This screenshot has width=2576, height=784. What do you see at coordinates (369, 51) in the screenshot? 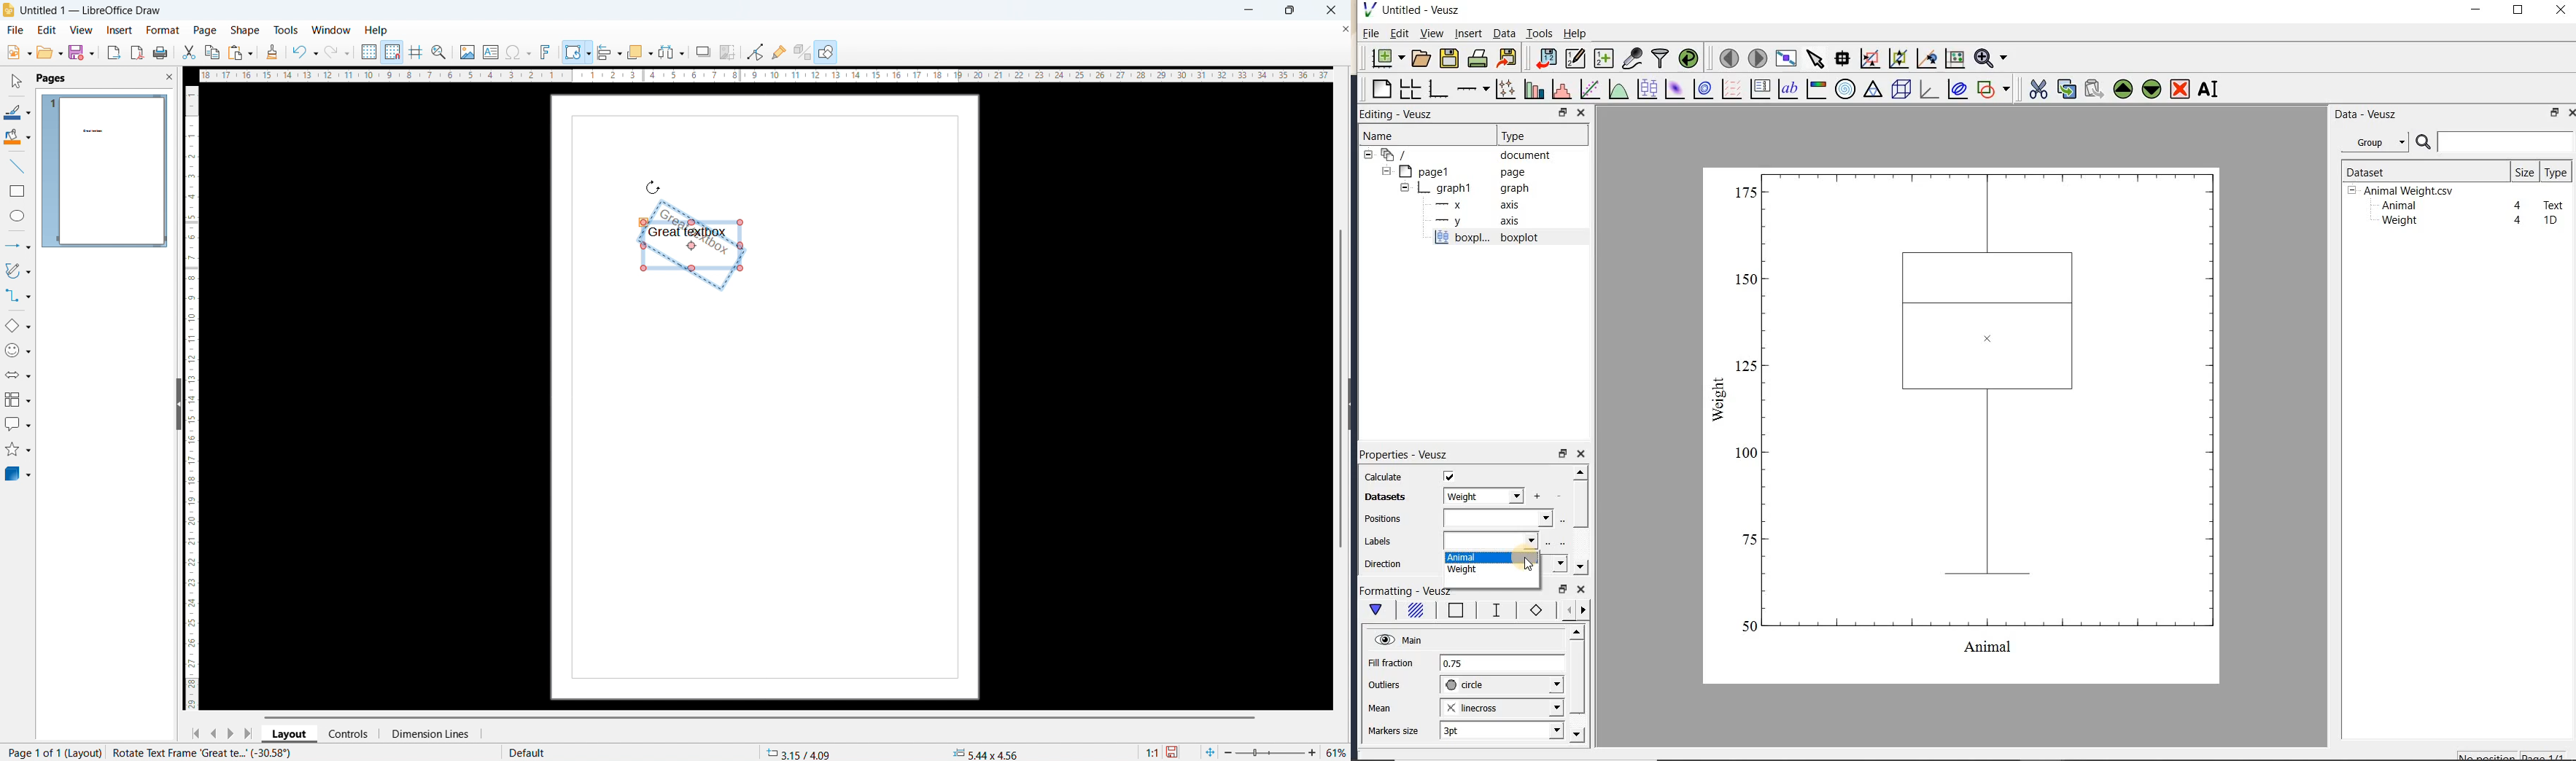
I see `show grid` at bounding box center [369, 51].